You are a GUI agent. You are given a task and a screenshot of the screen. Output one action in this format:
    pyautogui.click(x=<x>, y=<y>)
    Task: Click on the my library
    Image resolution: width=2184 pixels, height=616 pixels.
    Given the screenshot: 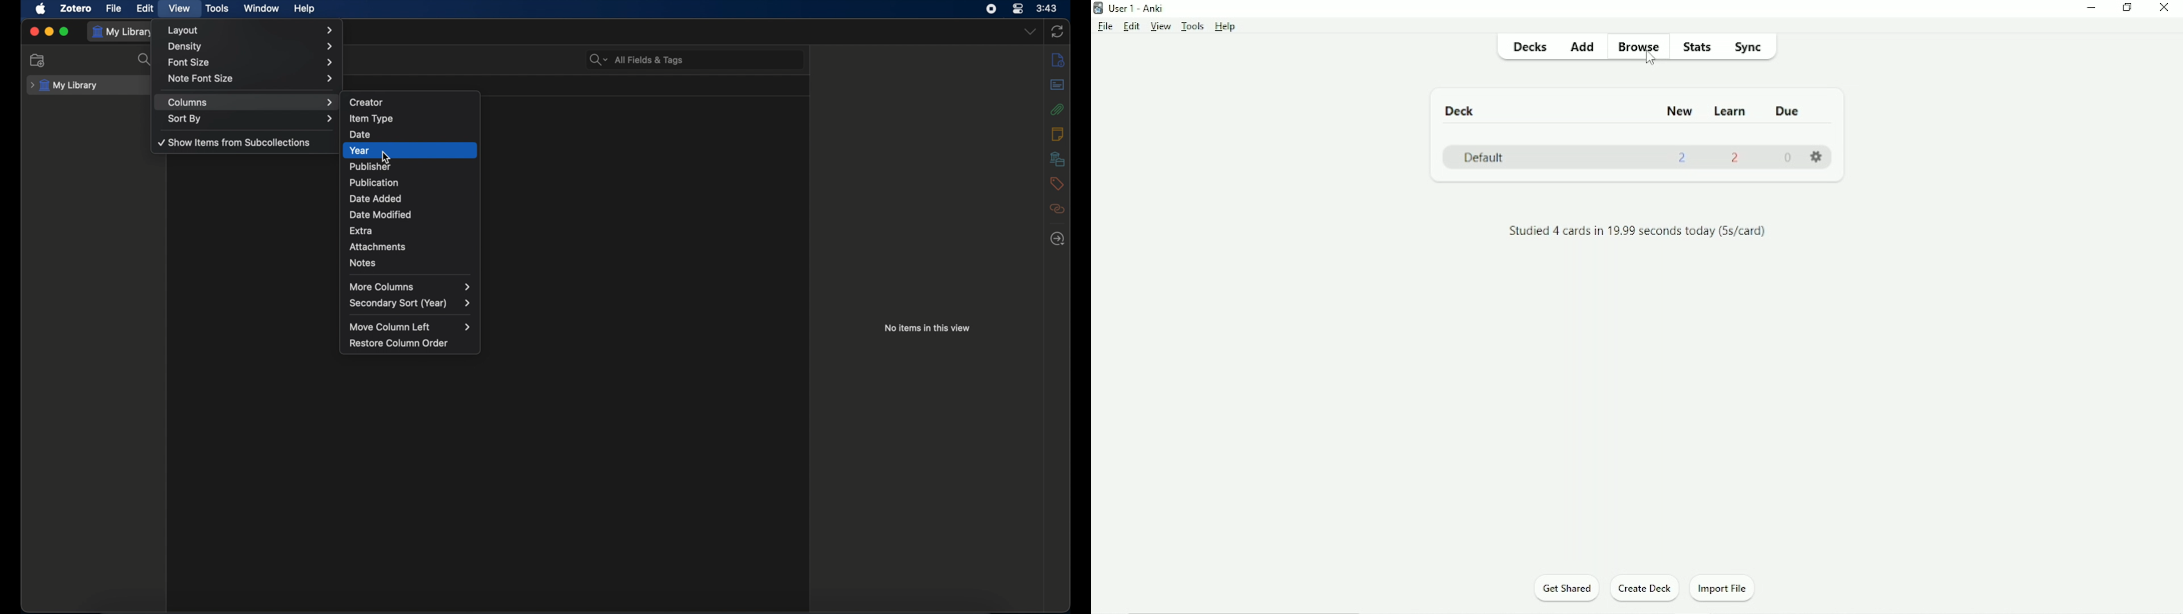 What is the action you would take?
    pyautogui.click(x=123, y=32)
    